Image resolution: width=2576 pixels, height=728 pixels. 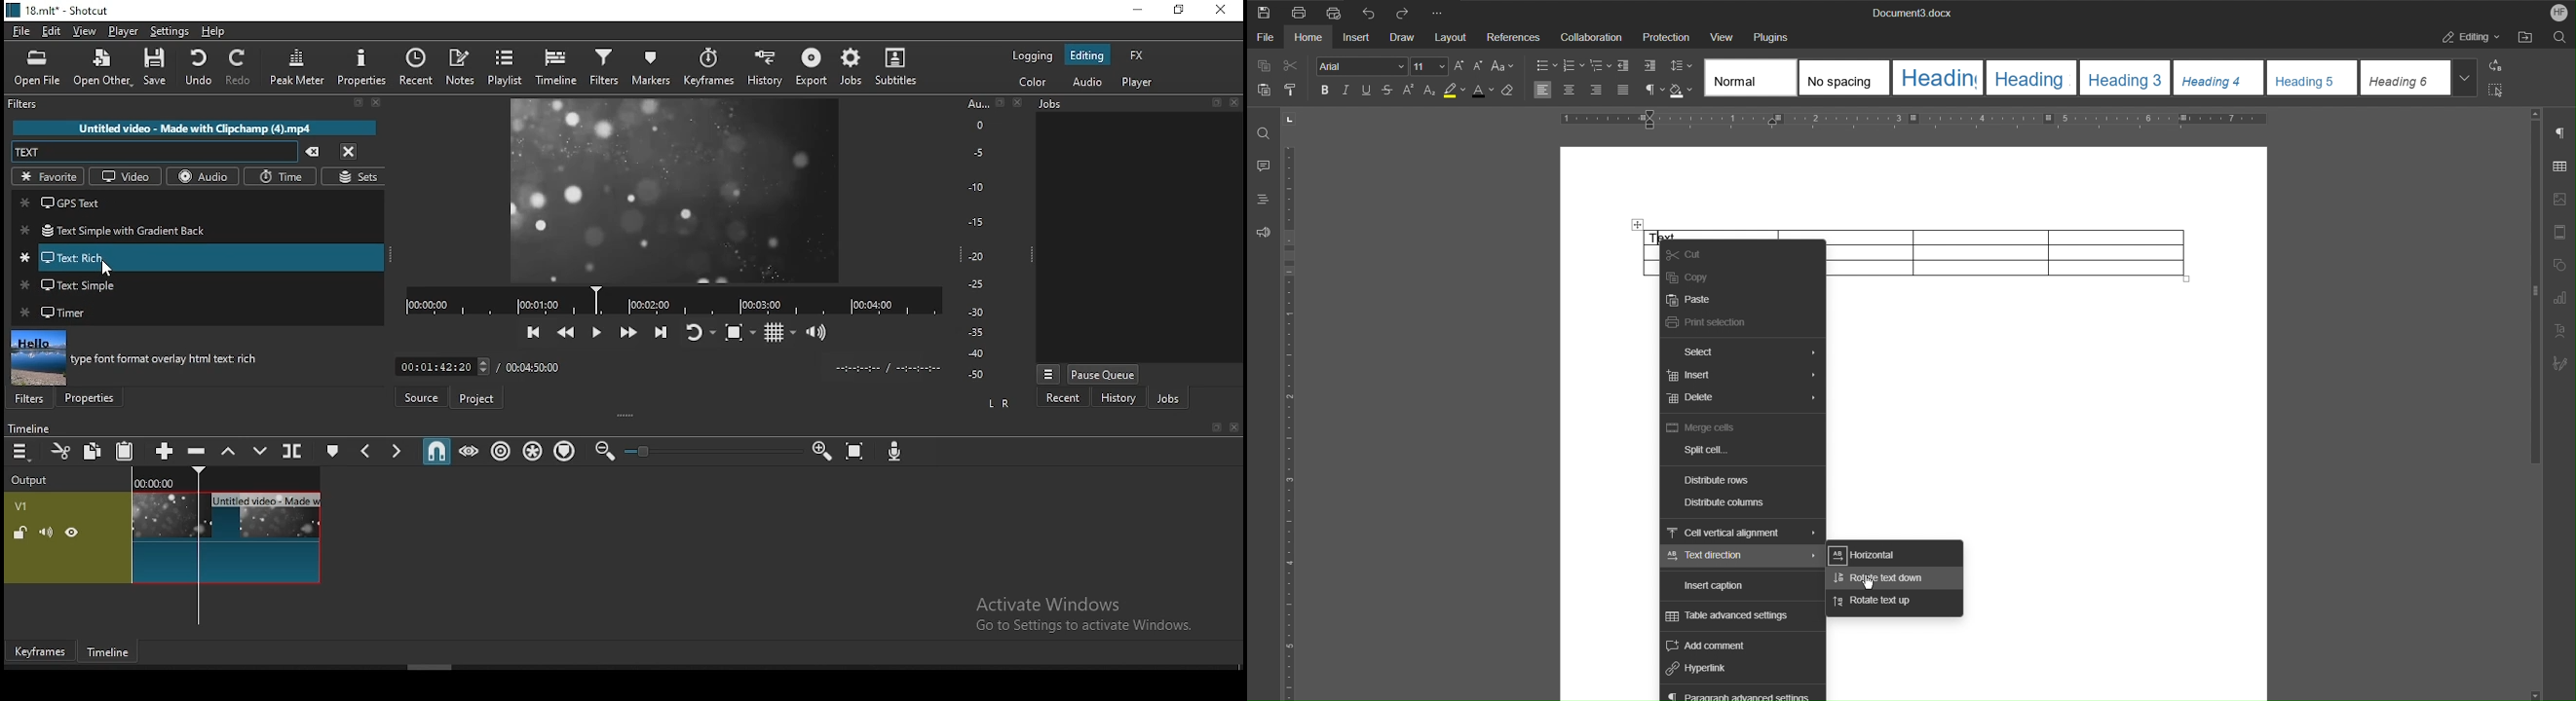 What do you see at coordinates (1685, 253) in the screenshot?
I see `Cut` at bounding box center [1685, 253].